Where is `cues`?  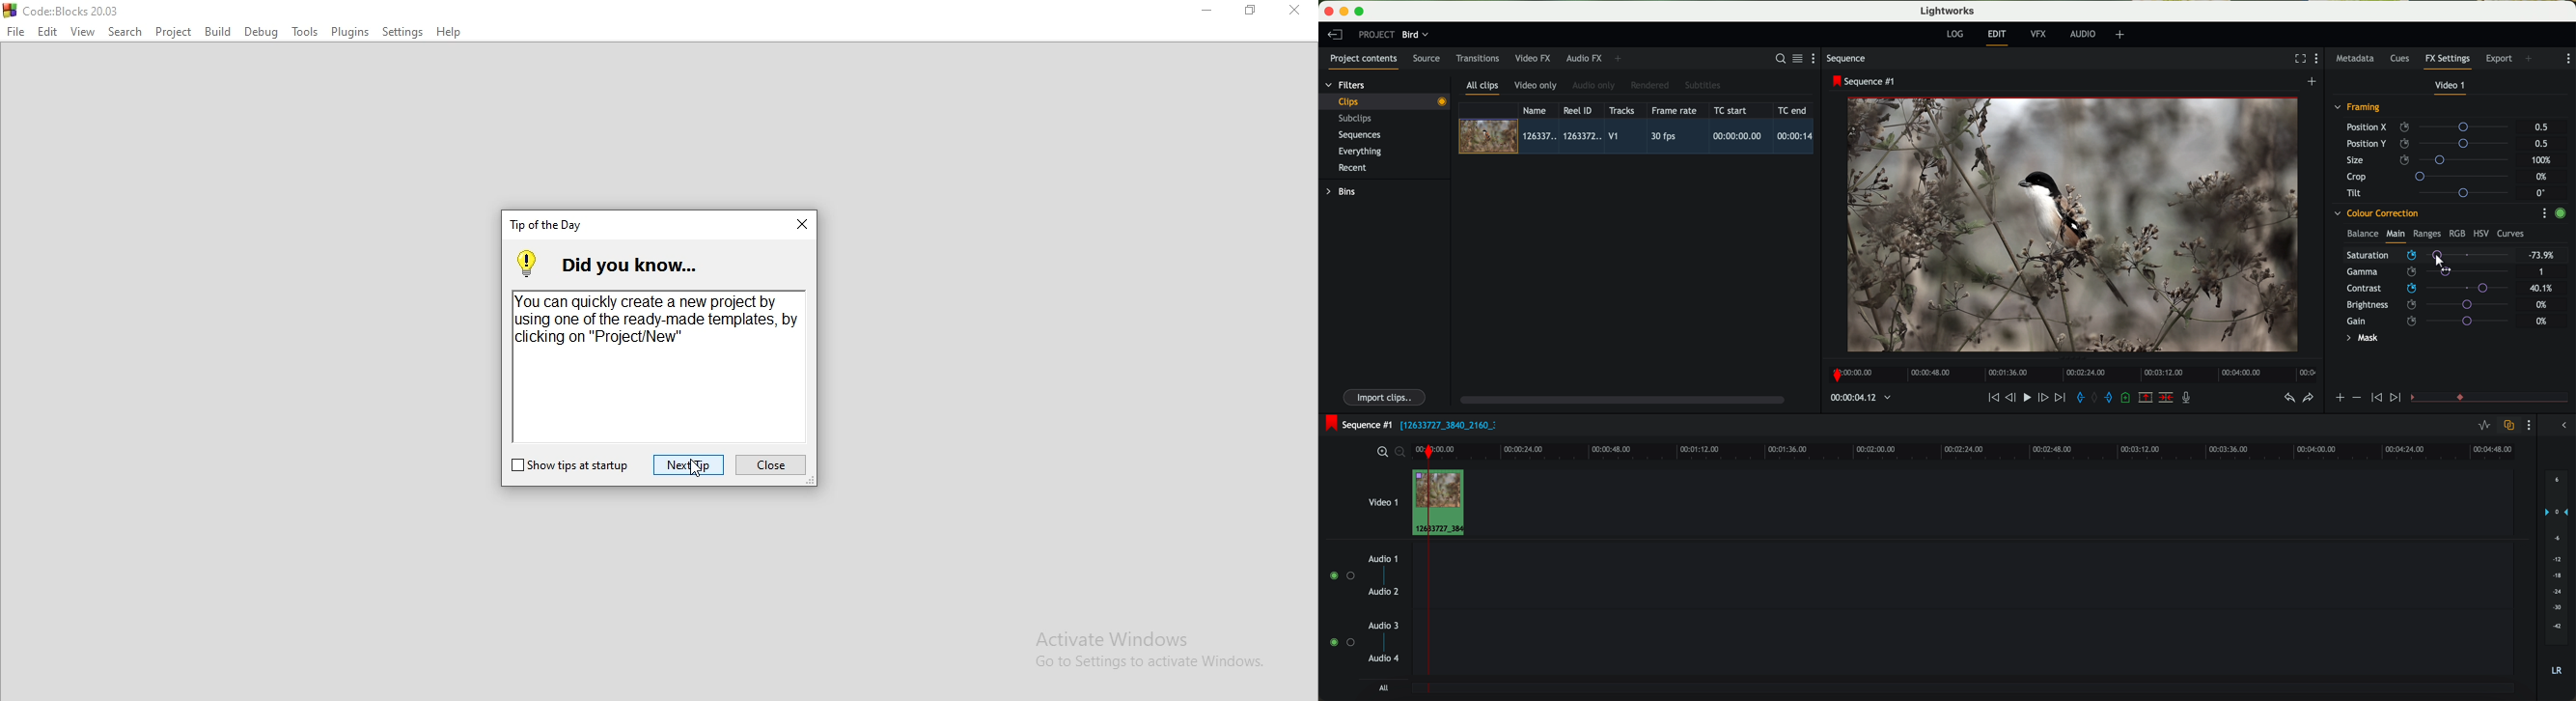 cues is located at coordinates (2403, 59).